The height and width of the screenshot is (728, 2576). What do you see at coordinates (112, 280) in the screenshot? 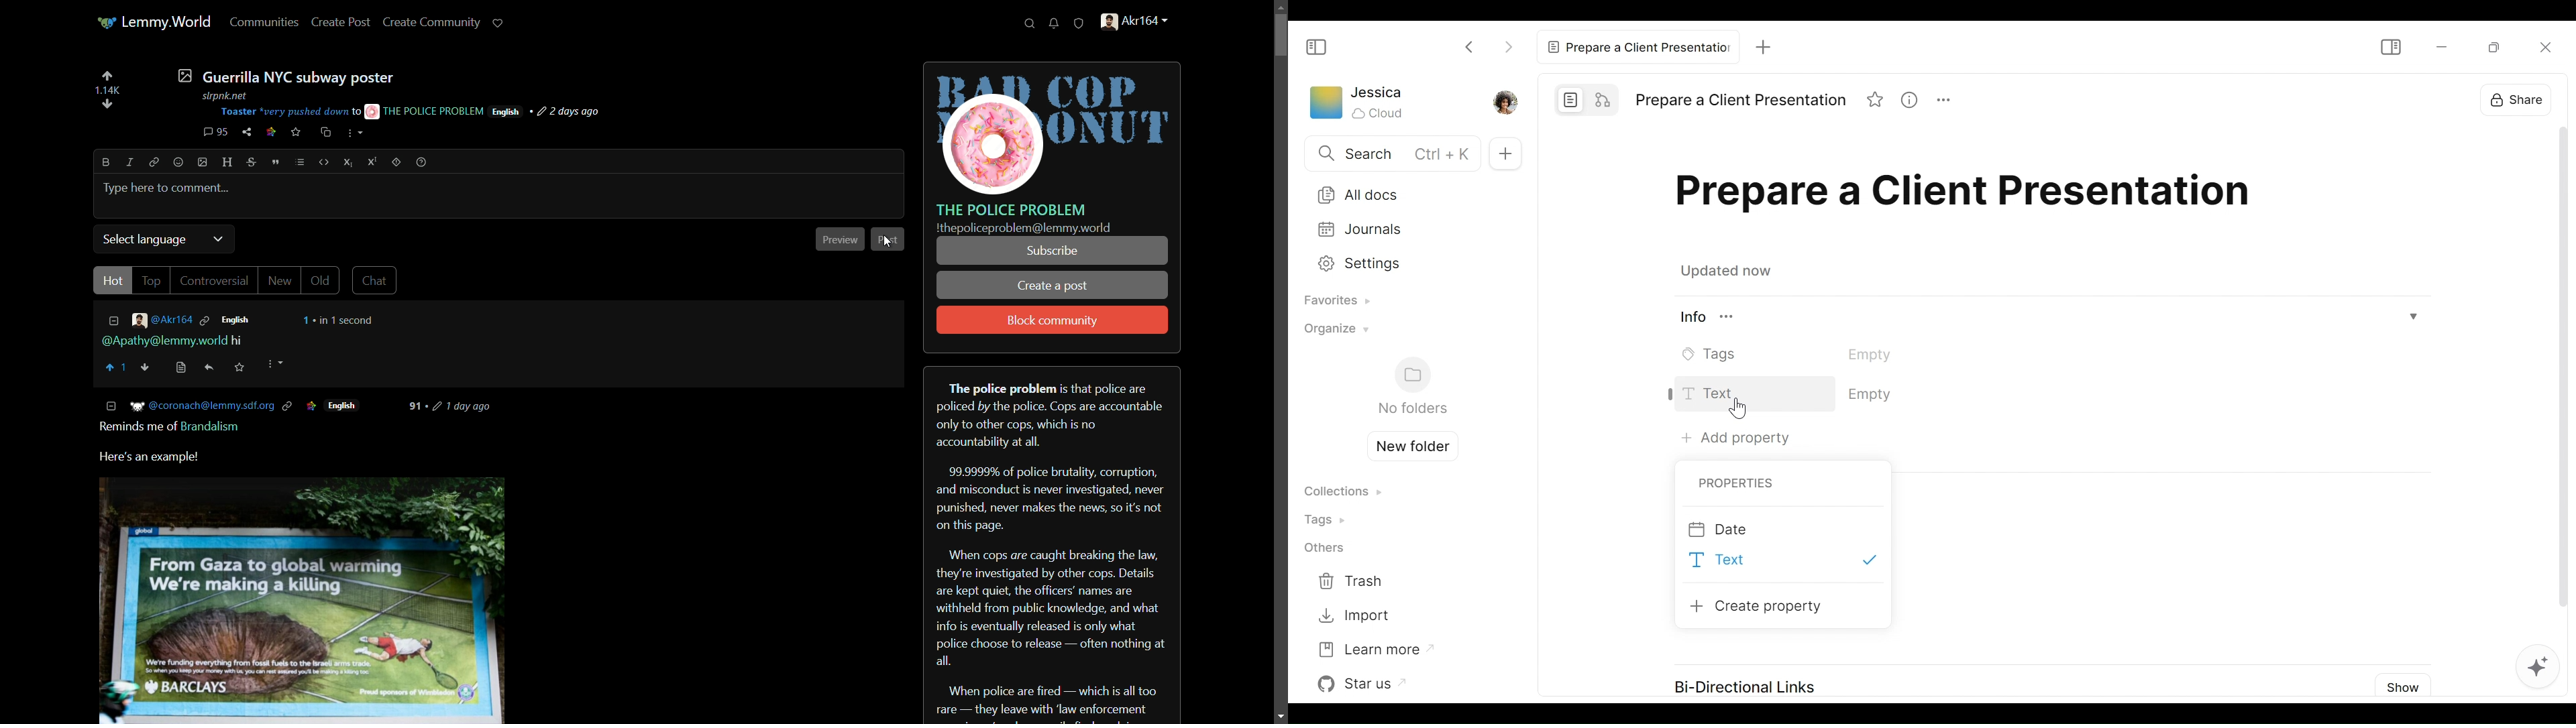
I see `Hot` at bounding box center [112, 280].